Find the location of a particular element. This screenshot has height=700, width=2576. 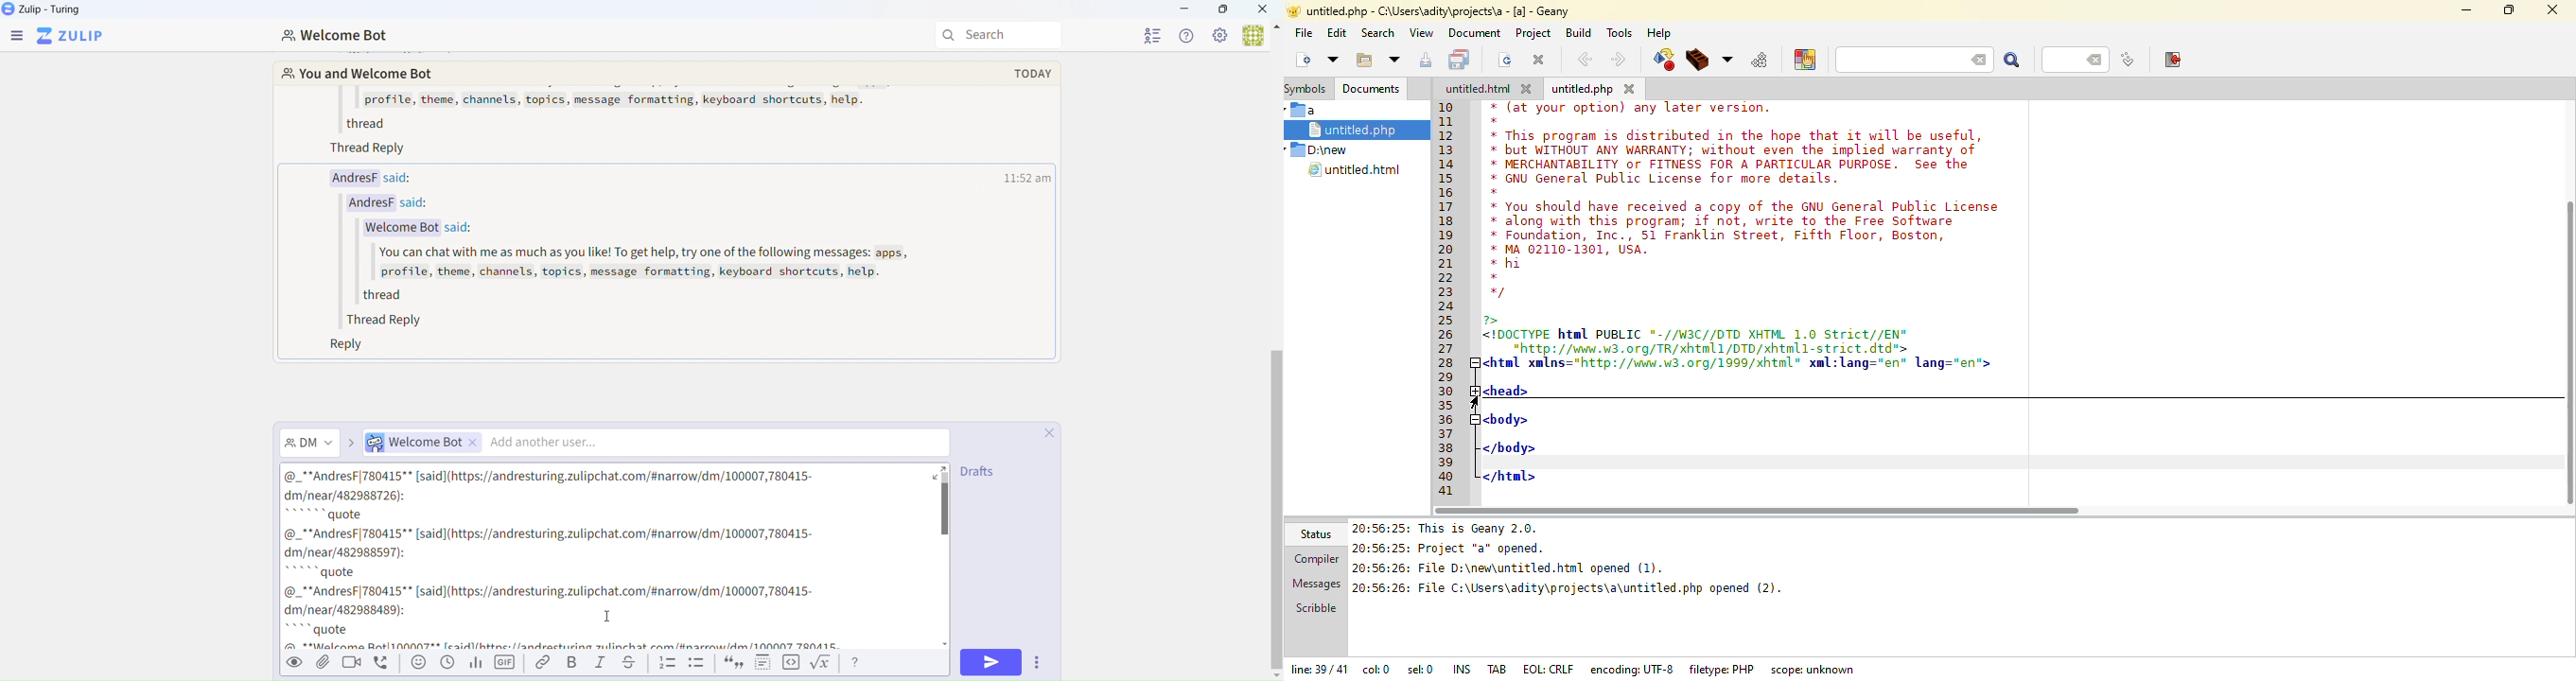

drafts is located at coordinates (984, 472).